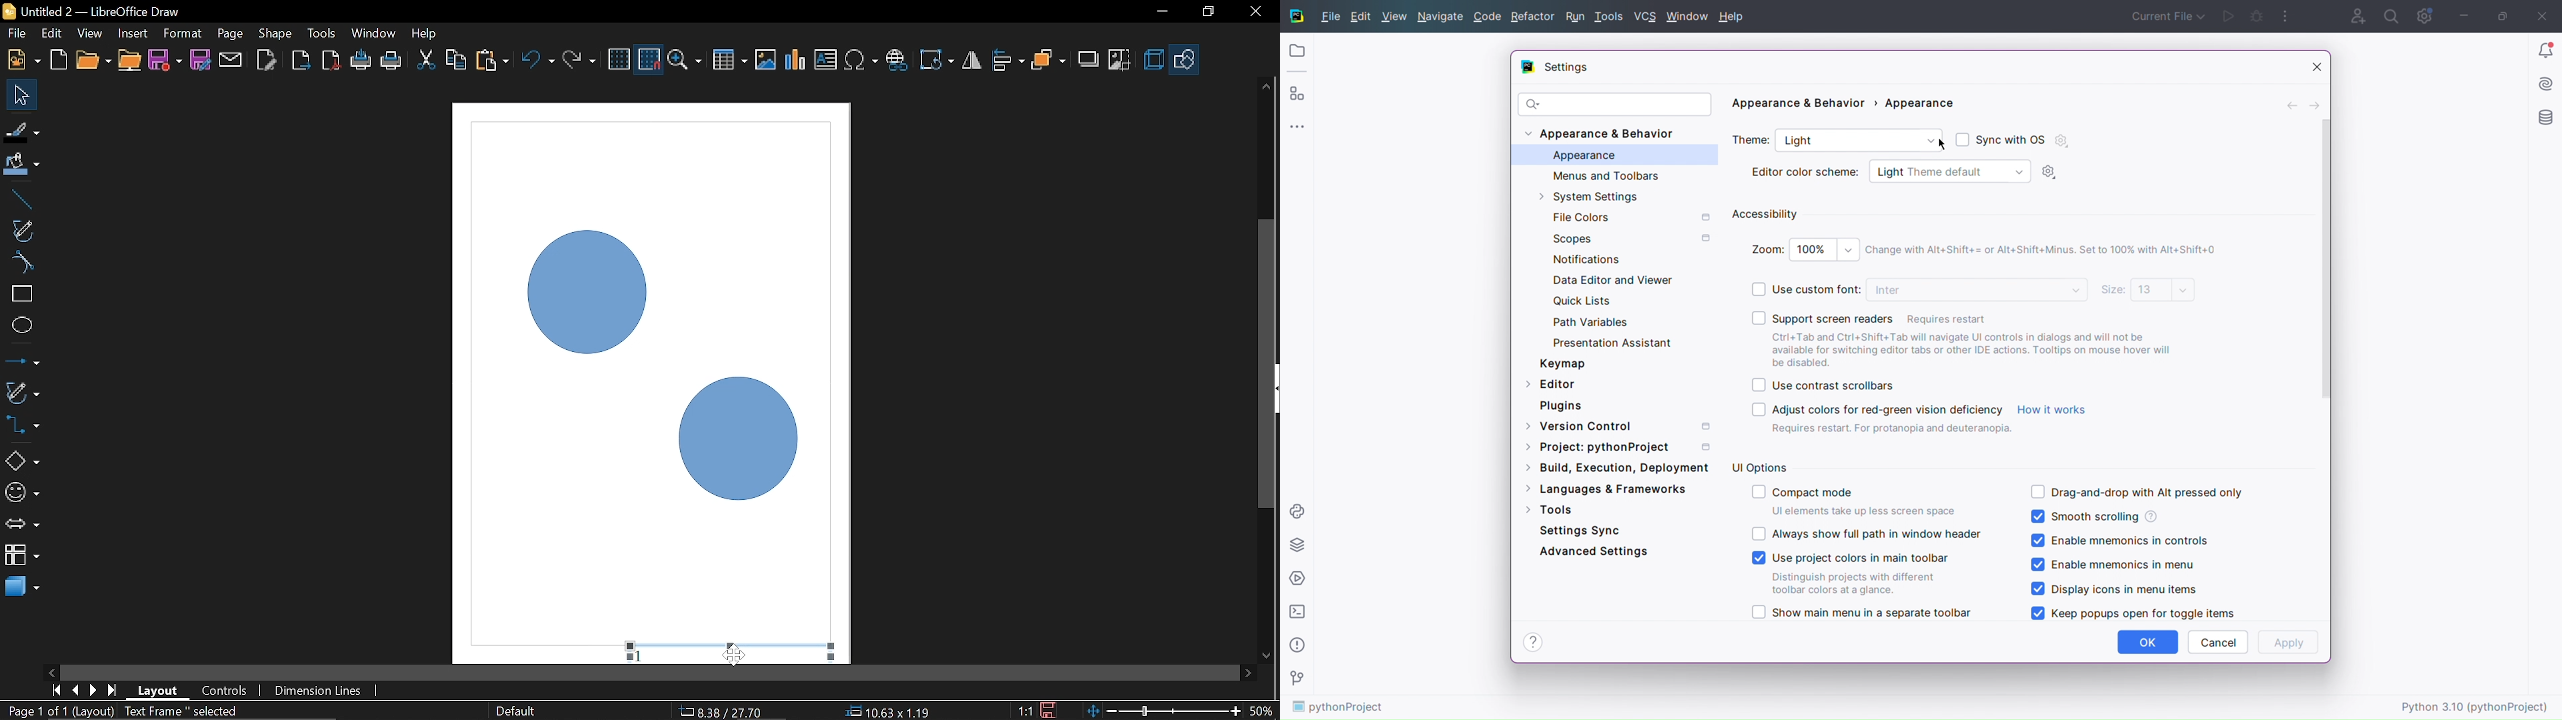 Image resolution: width=2576 pixels, height=728 pixels. Describe the element at coordinates (2166, 16) in the screenshot. I see `Current File` at that location.